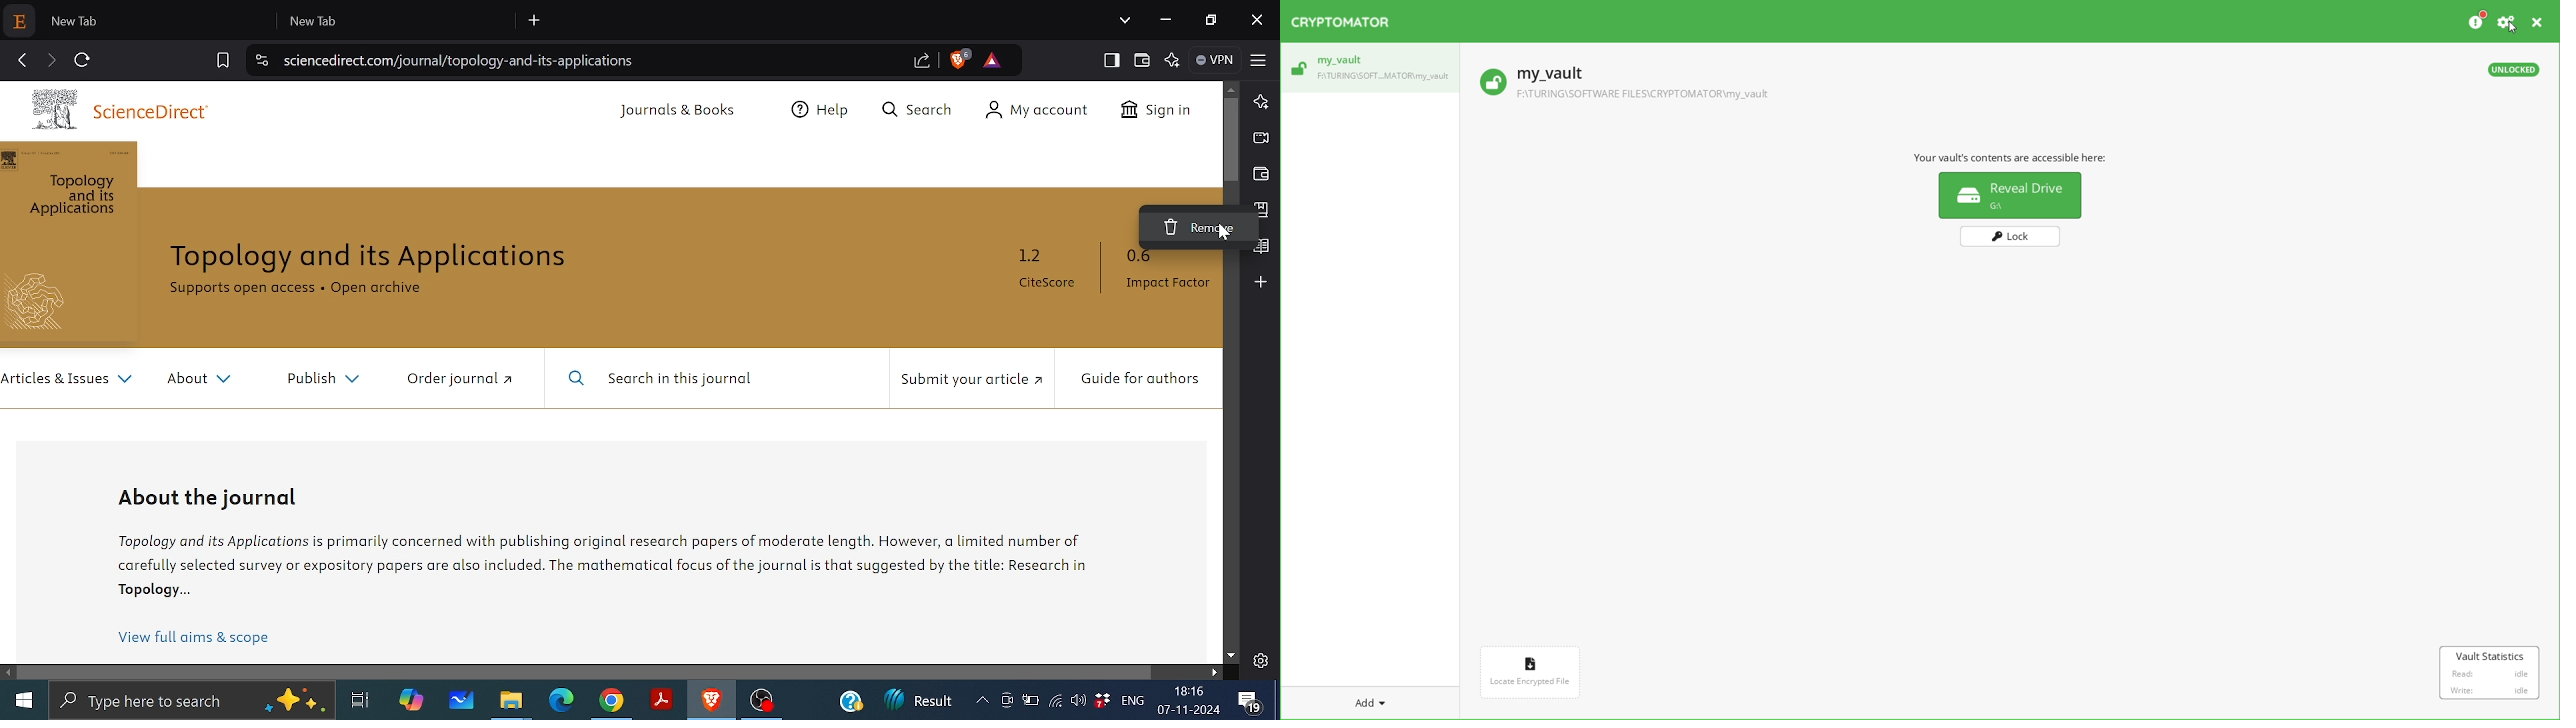  What do you see at coordinates (536, 21) in the screenshot?
I see `Add new tab` at bounding box center [536, 21].